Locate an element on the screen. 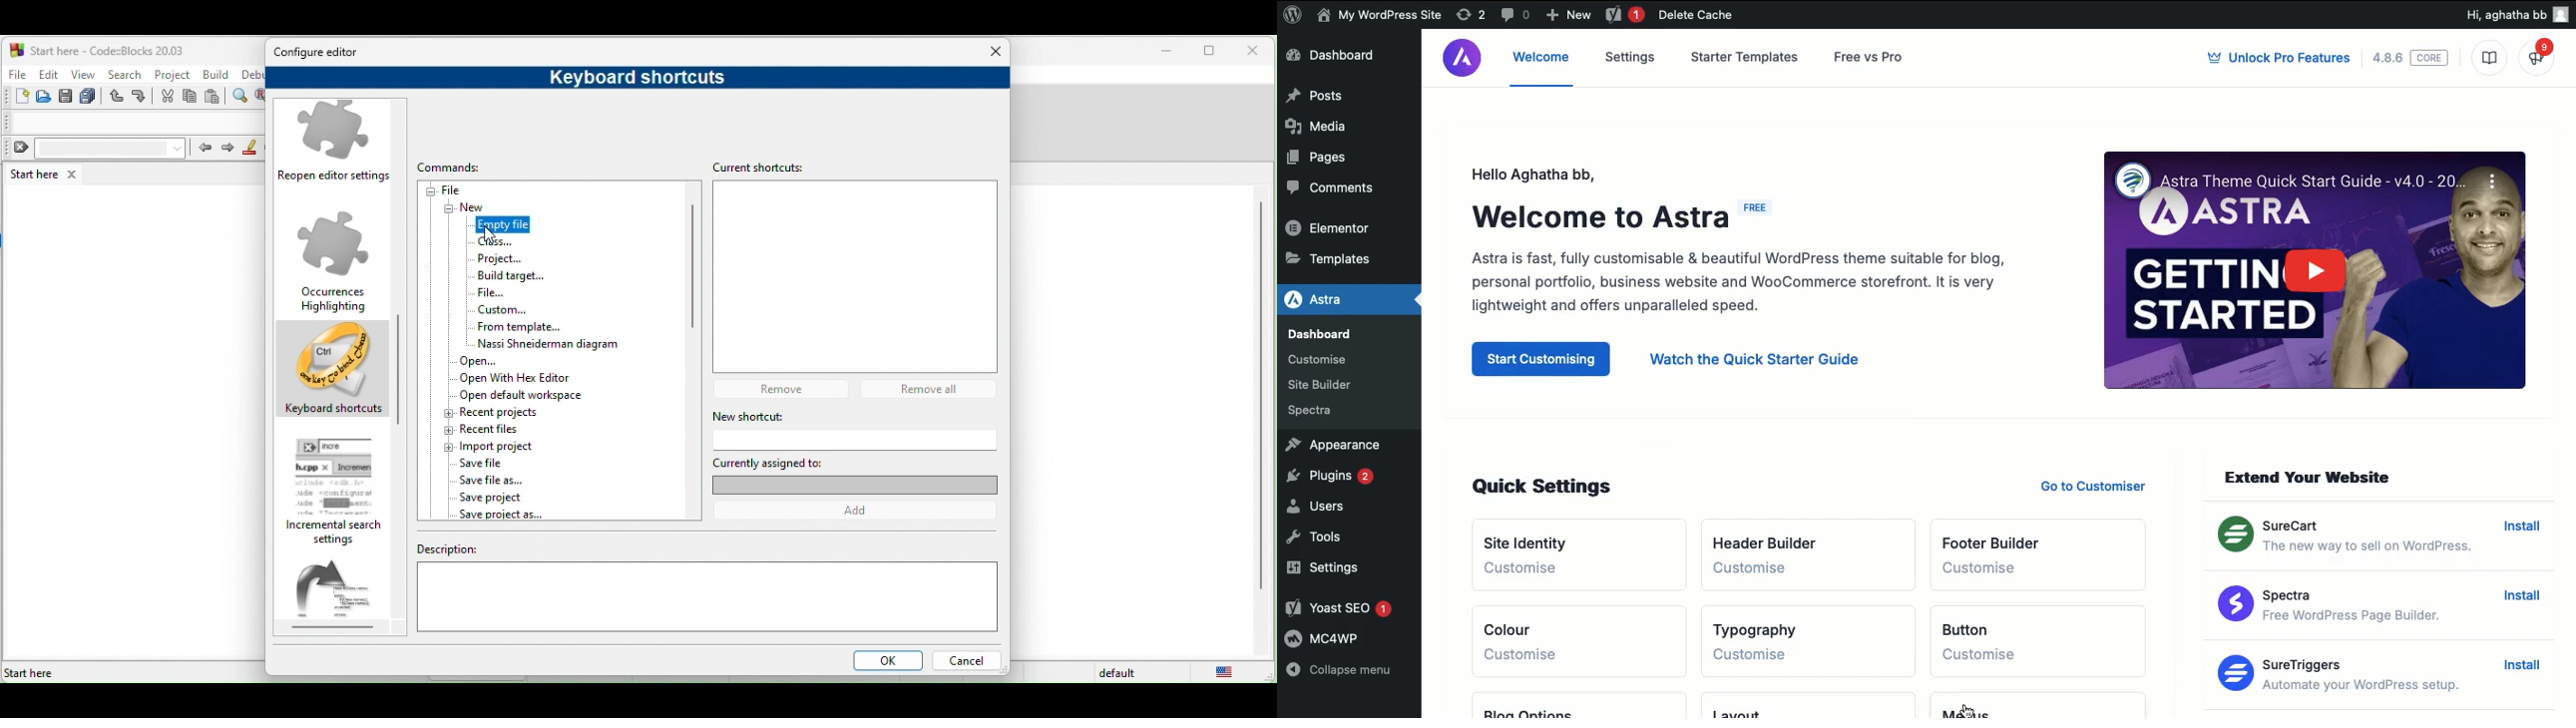  Layout is located at coordinates (1761, 705).